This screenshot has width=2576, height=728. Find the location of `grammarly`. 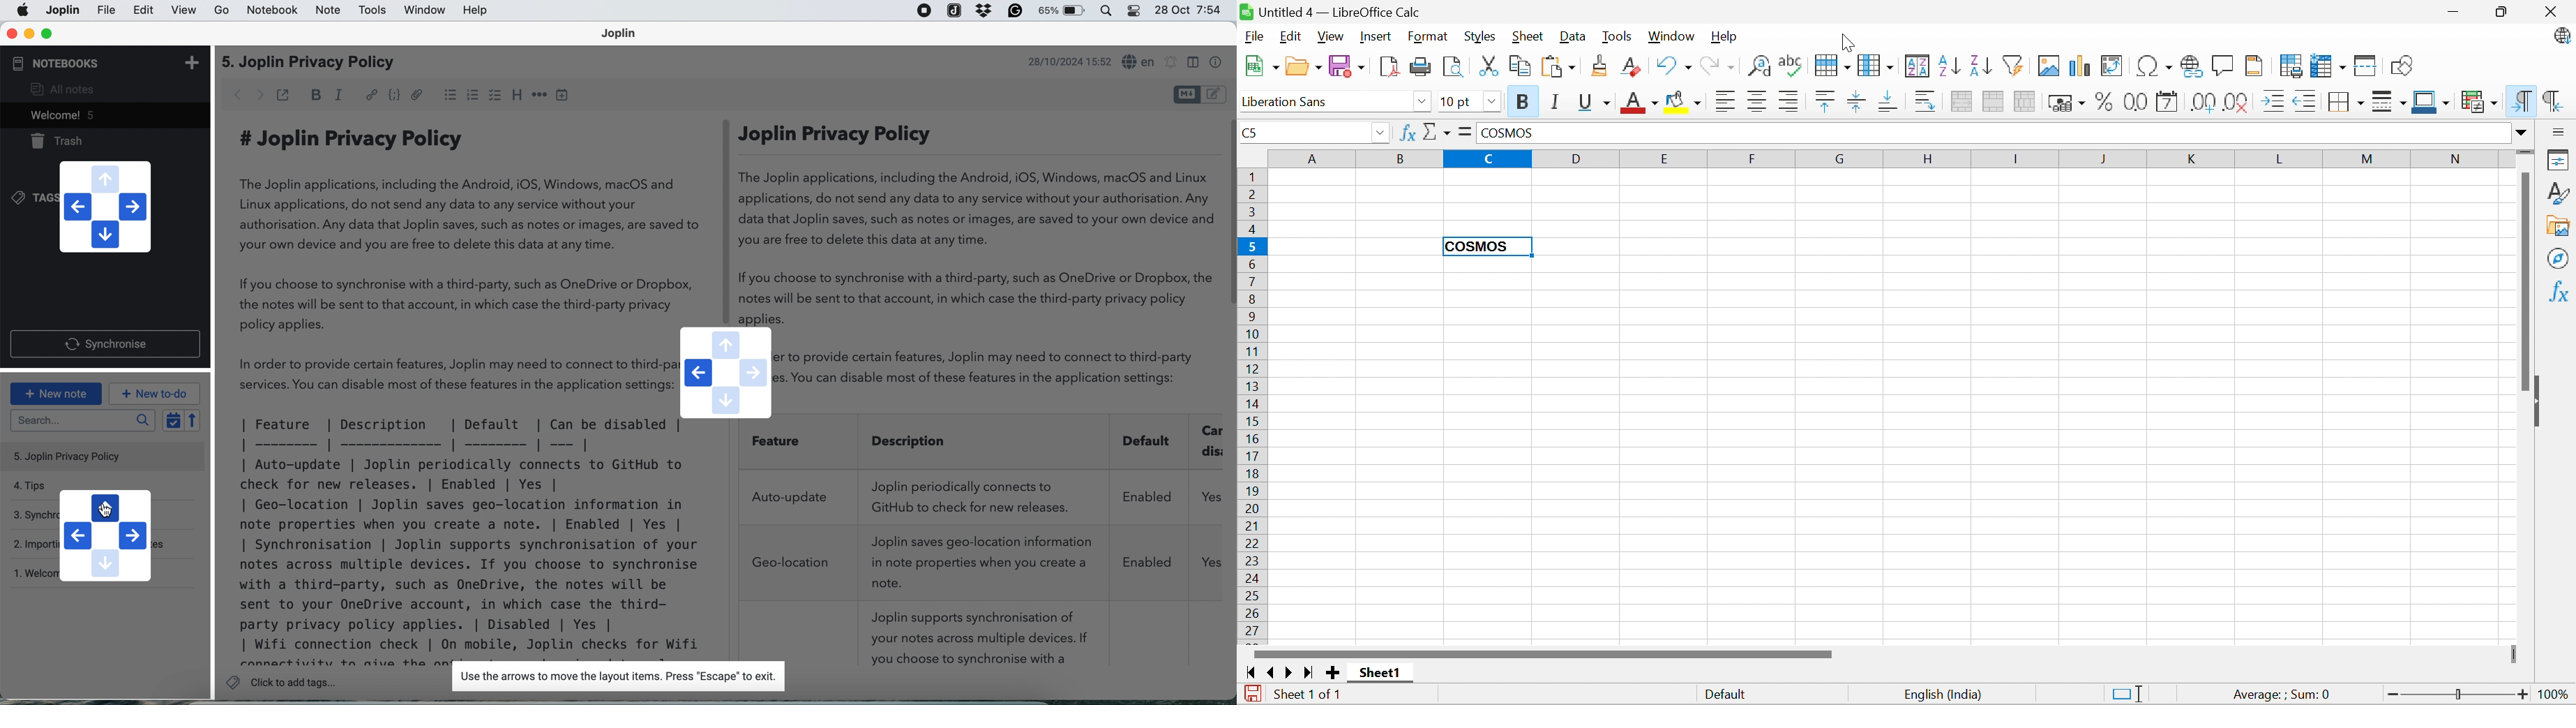

grammarly is located at coordinates (1016, 12).